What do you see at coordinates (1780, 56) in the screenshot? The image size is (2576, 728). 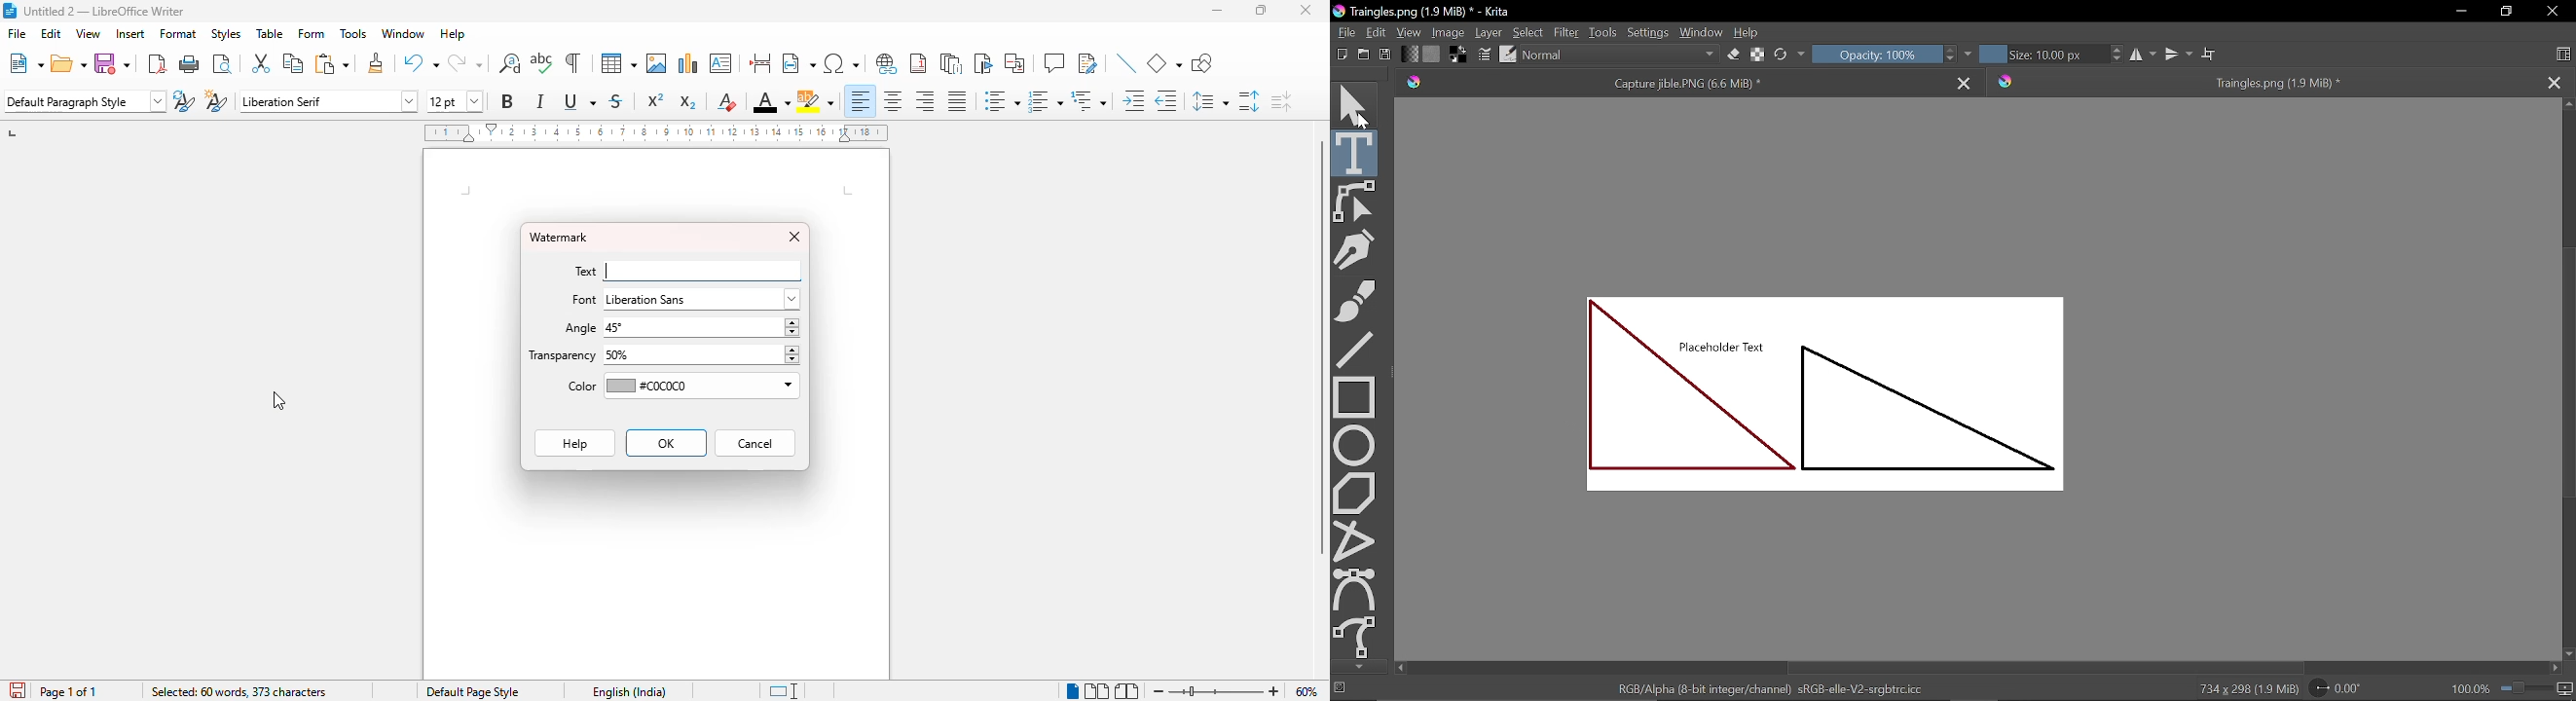 I see `Reload original preset` at bounding box center [1780, 56].